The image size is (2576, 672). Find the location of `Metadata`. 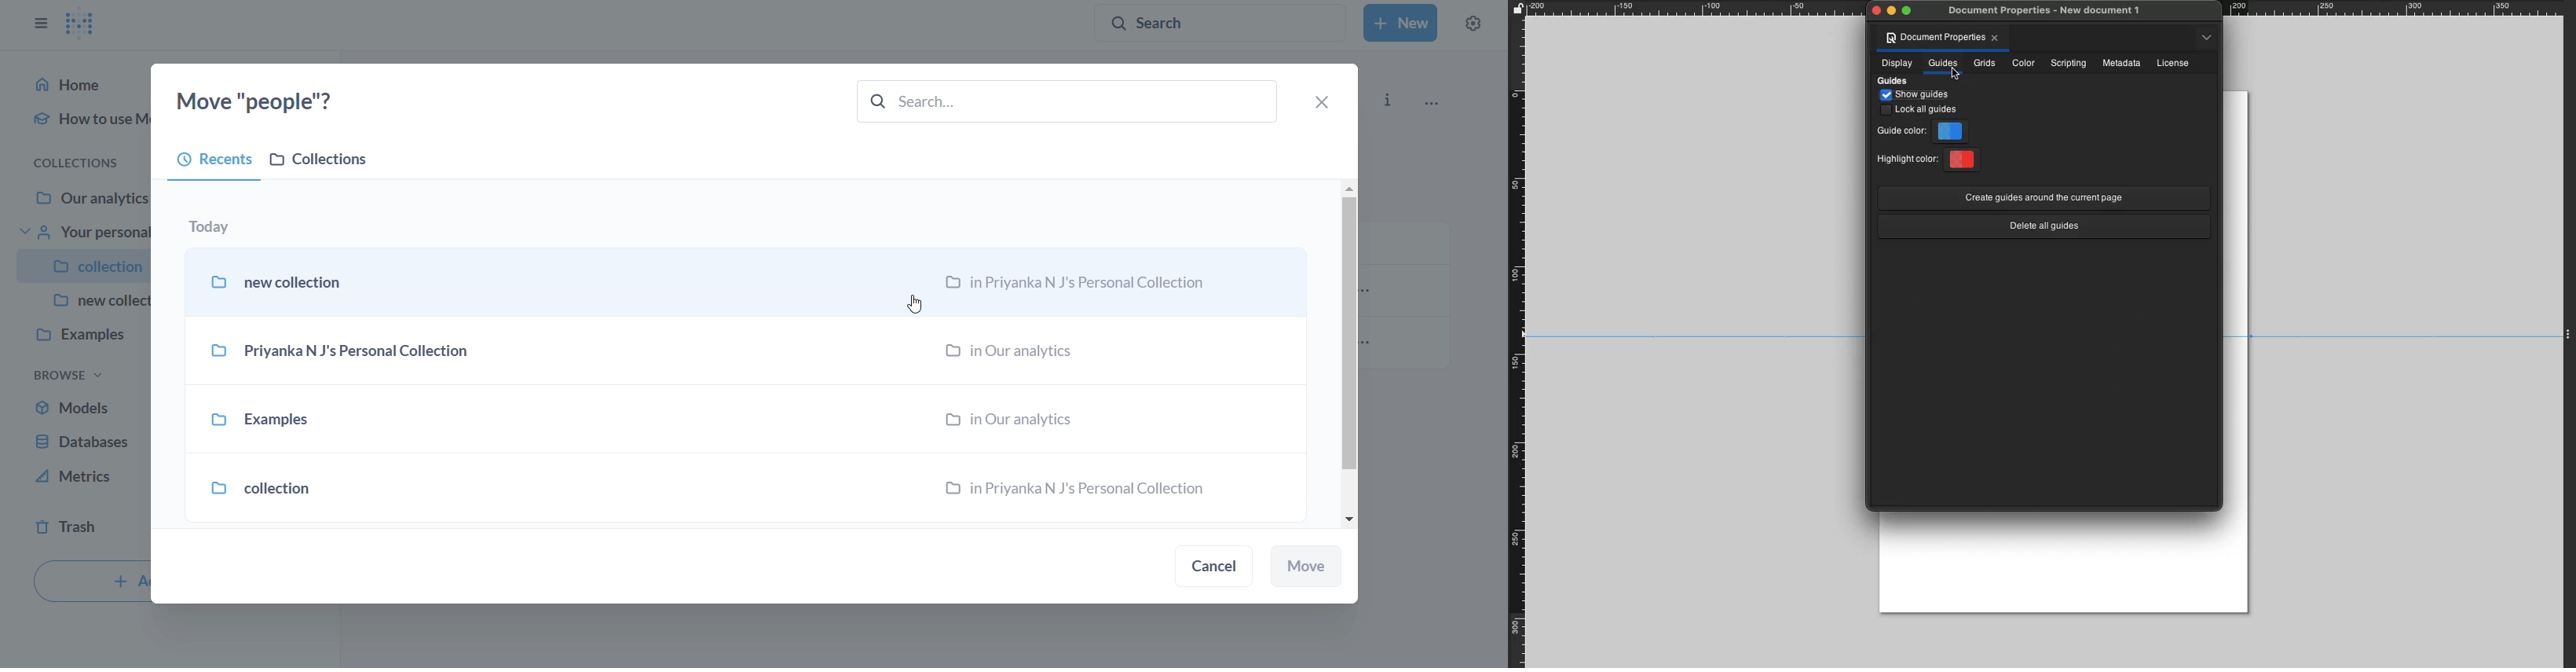

Metadata is located at coordinates (2122, 64).